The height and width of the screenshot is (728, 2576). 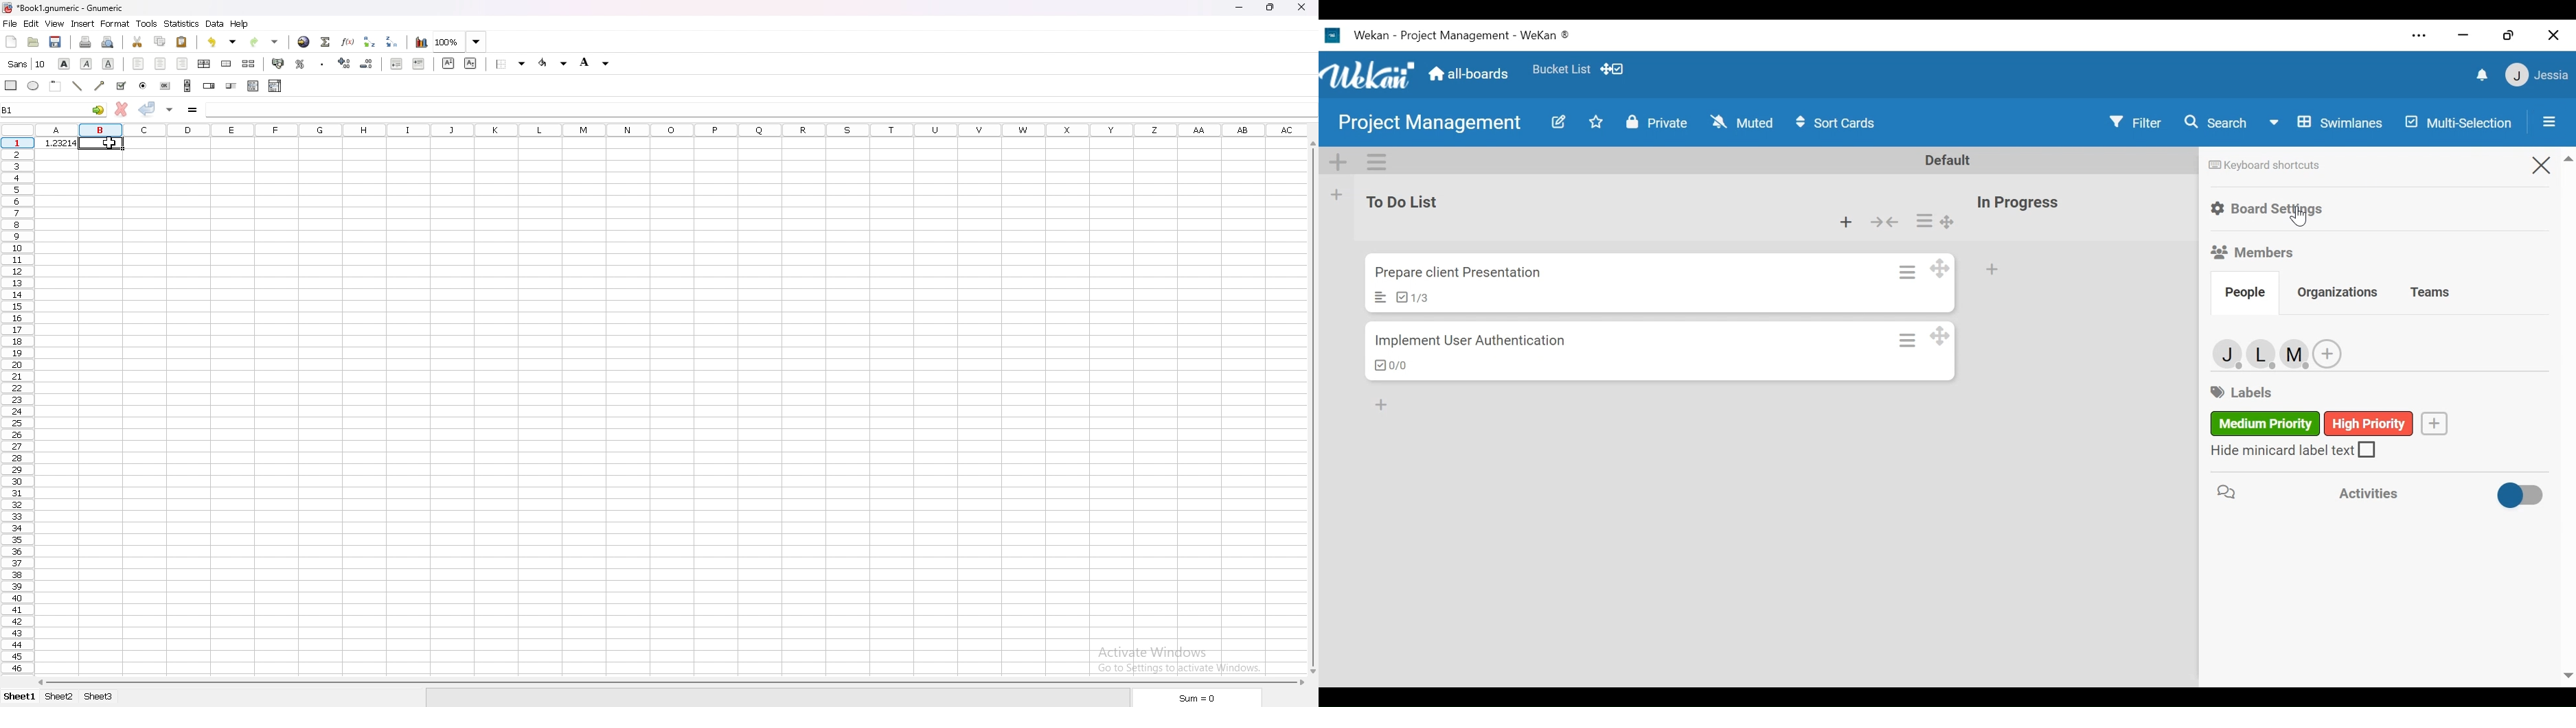 What do you see at coordinates (1410, 297) in the screenshot?
I see `Checklist` at bounding box center [1410, 297].